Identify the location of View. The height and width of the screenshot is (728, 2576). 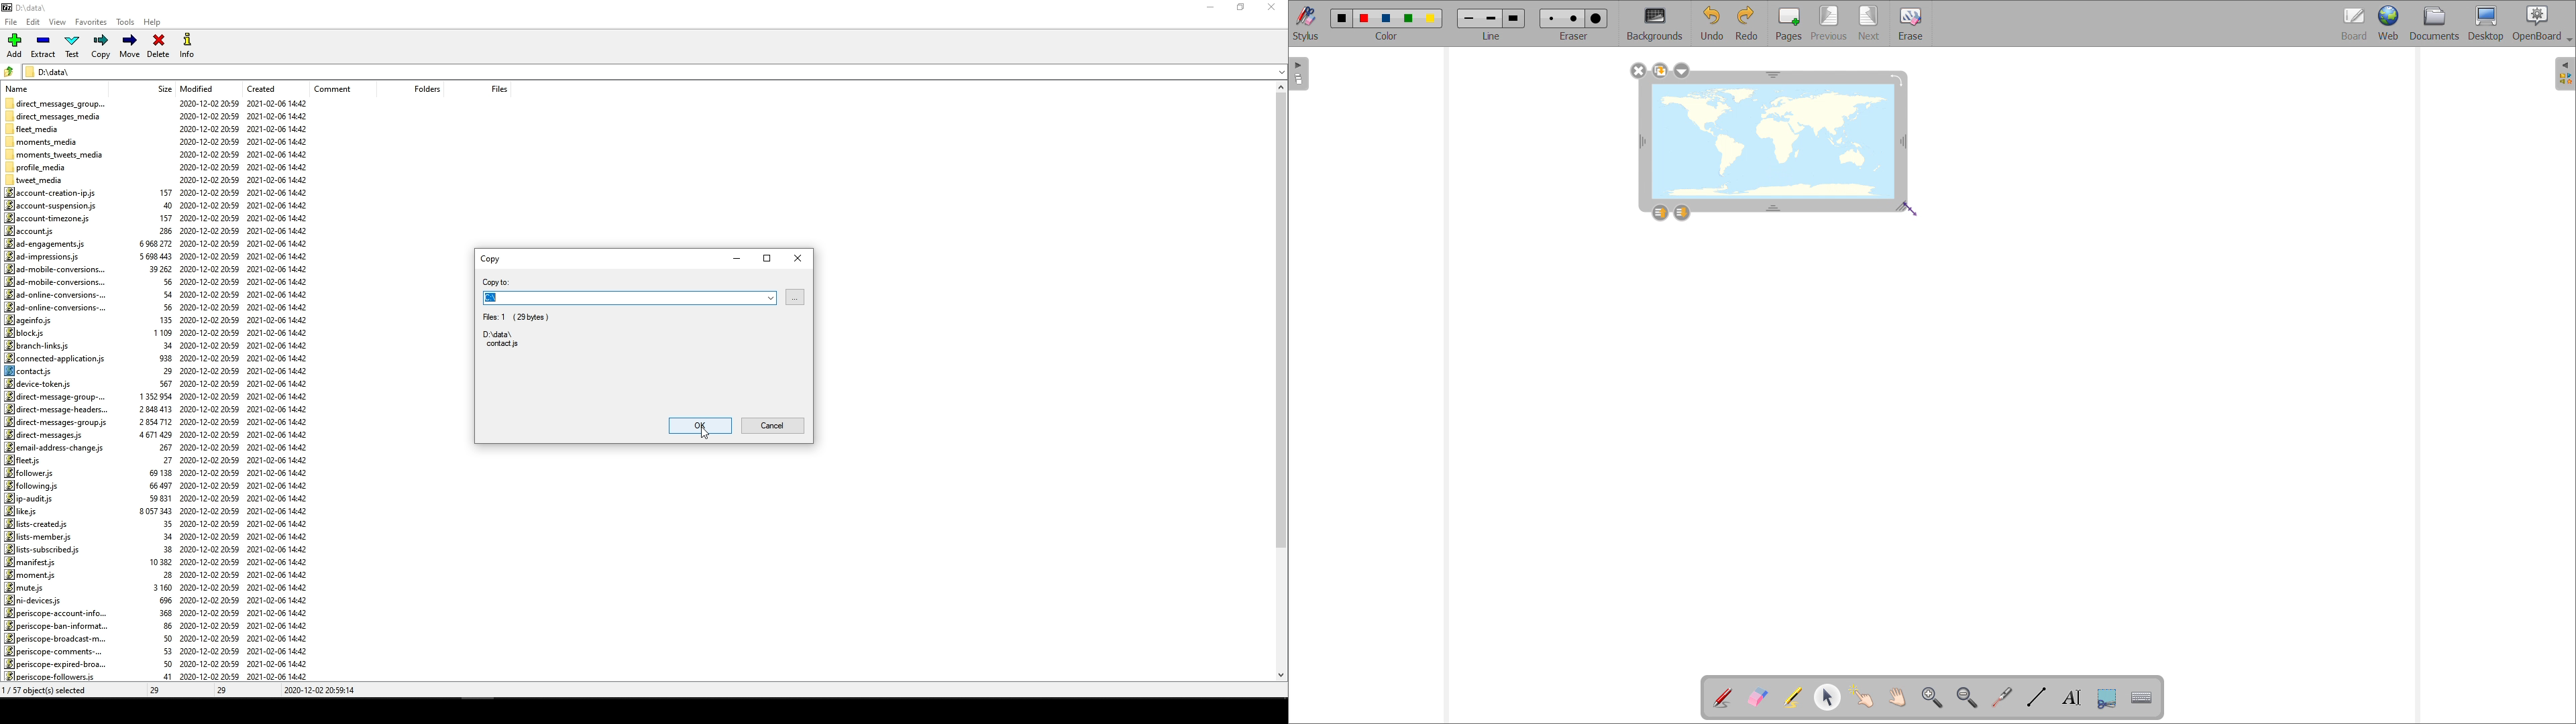
(60, 23).